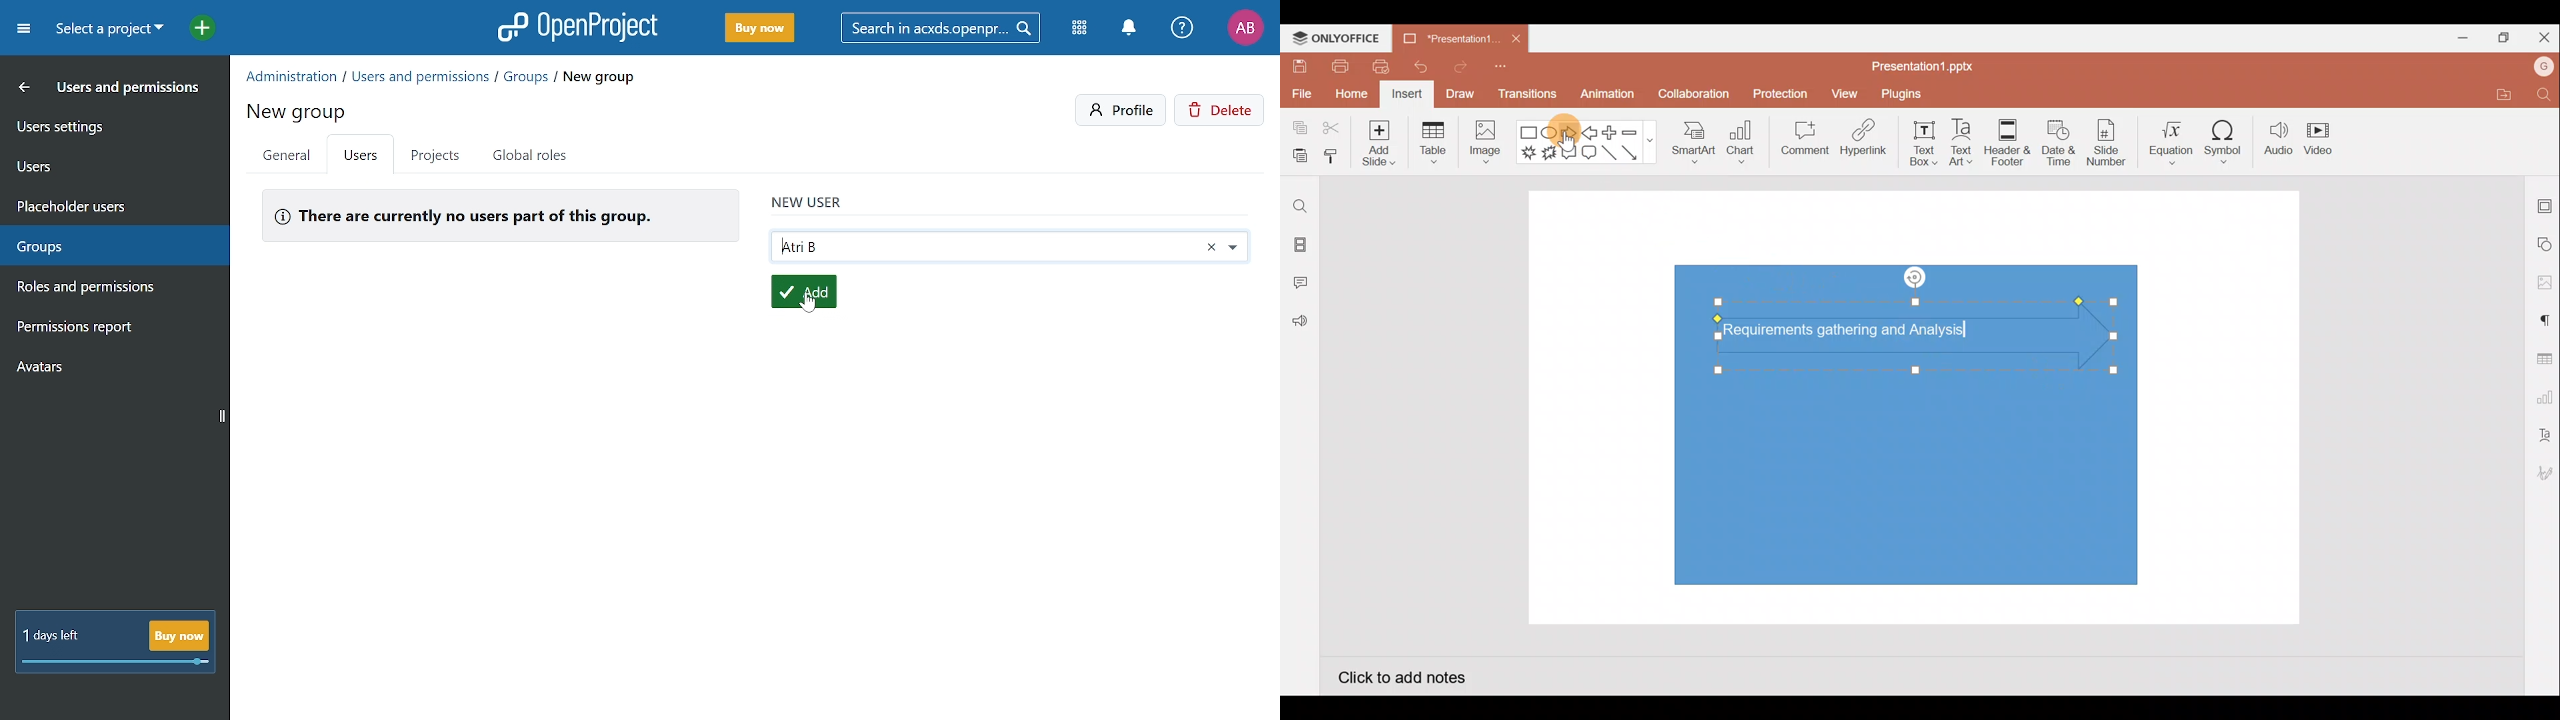 This screenshot has height=728, width=2576. I want to click on Chart, so click(1741, 141).